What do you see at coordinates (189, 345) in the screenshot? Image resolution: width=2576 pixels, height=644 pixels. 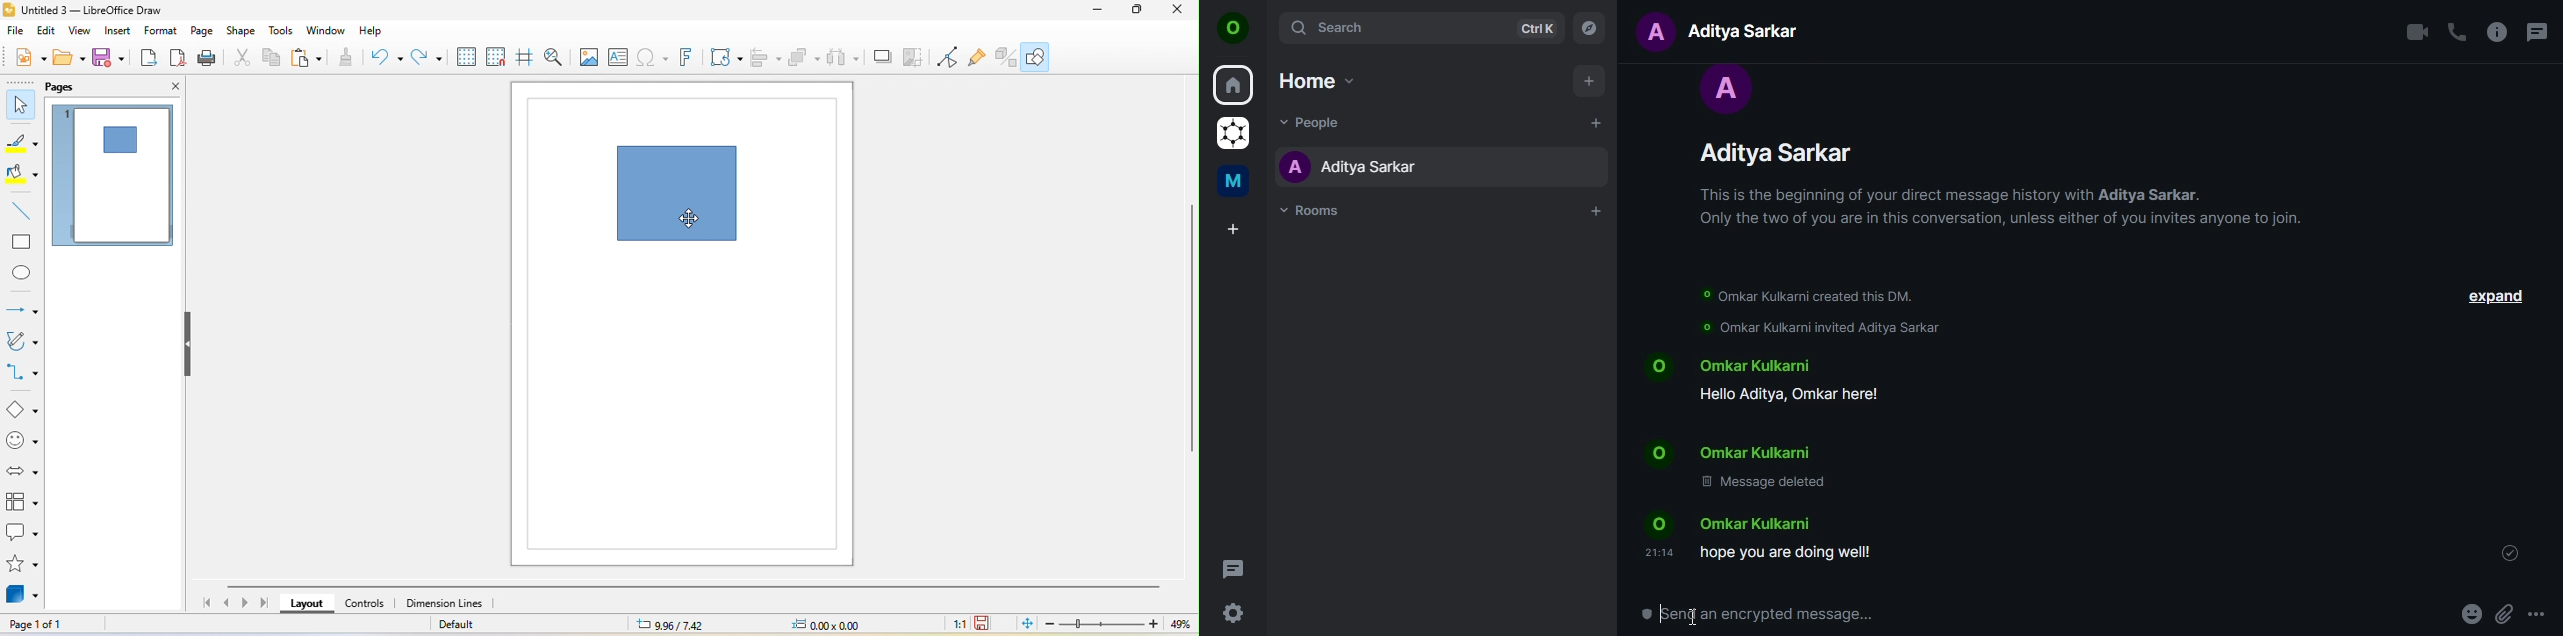 I see `hide` at bounding box center [189, 345].